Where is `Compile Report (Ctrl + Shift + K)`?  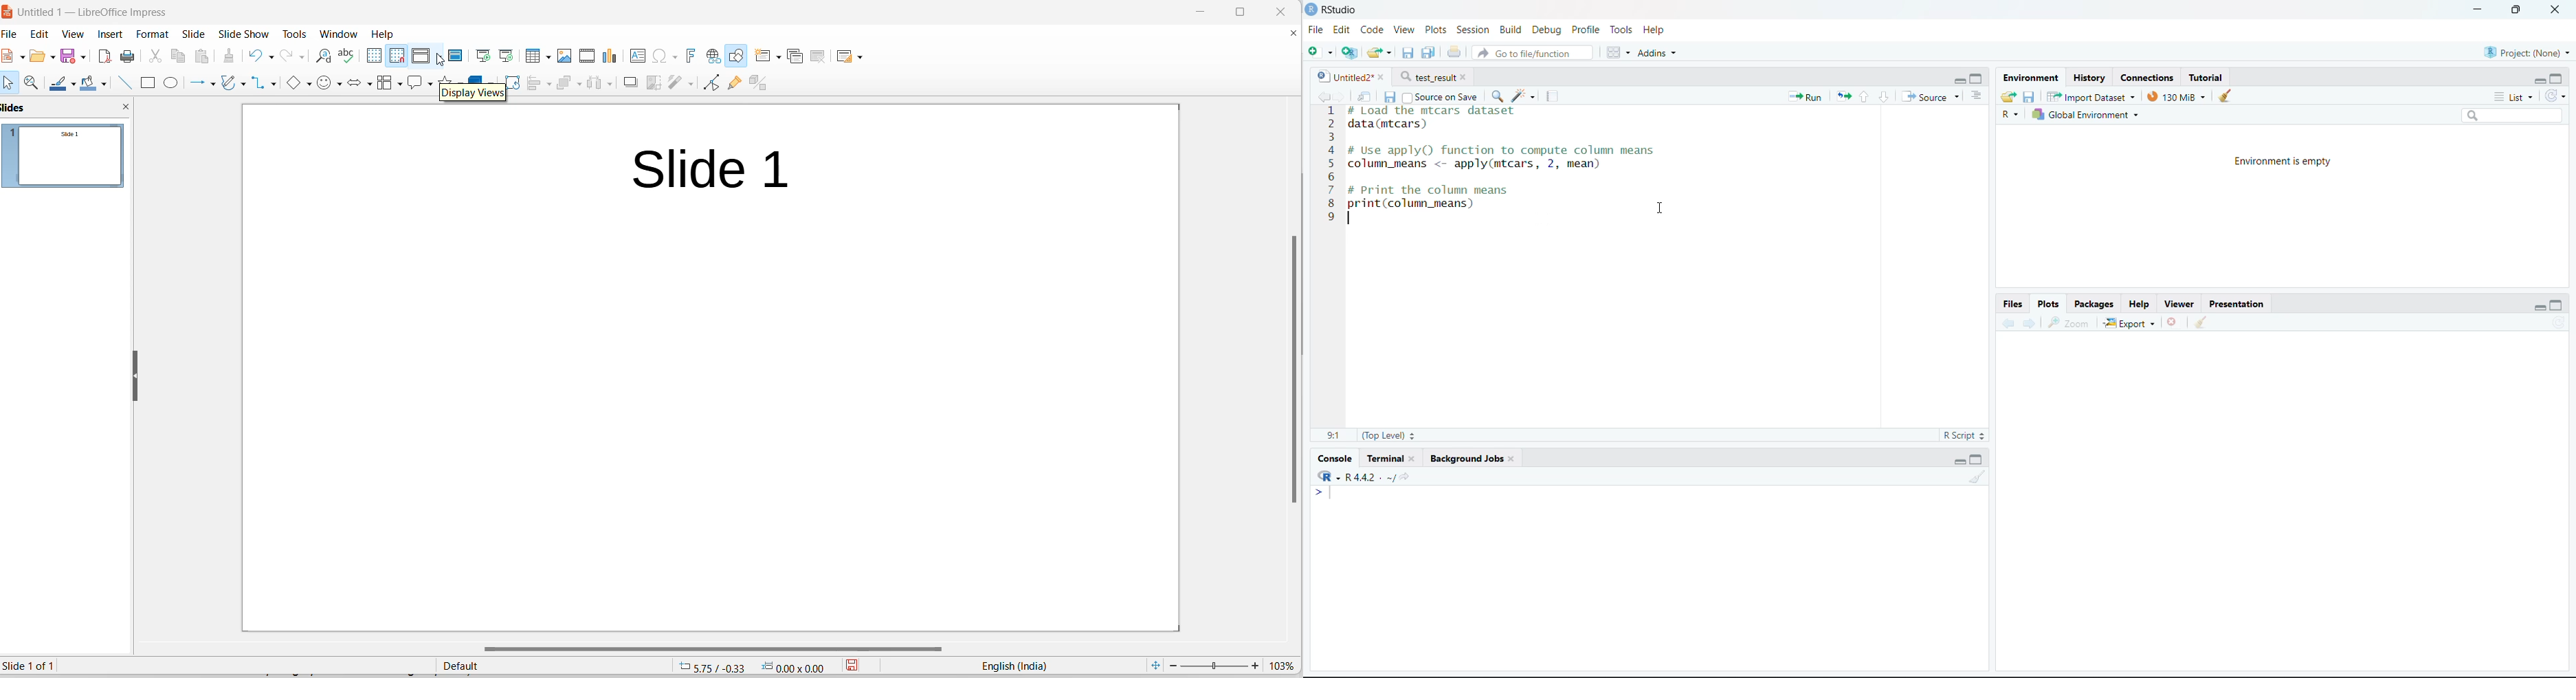
Compile Report (Ctrl + Shift + K) is located at coordinates (1553, 96).